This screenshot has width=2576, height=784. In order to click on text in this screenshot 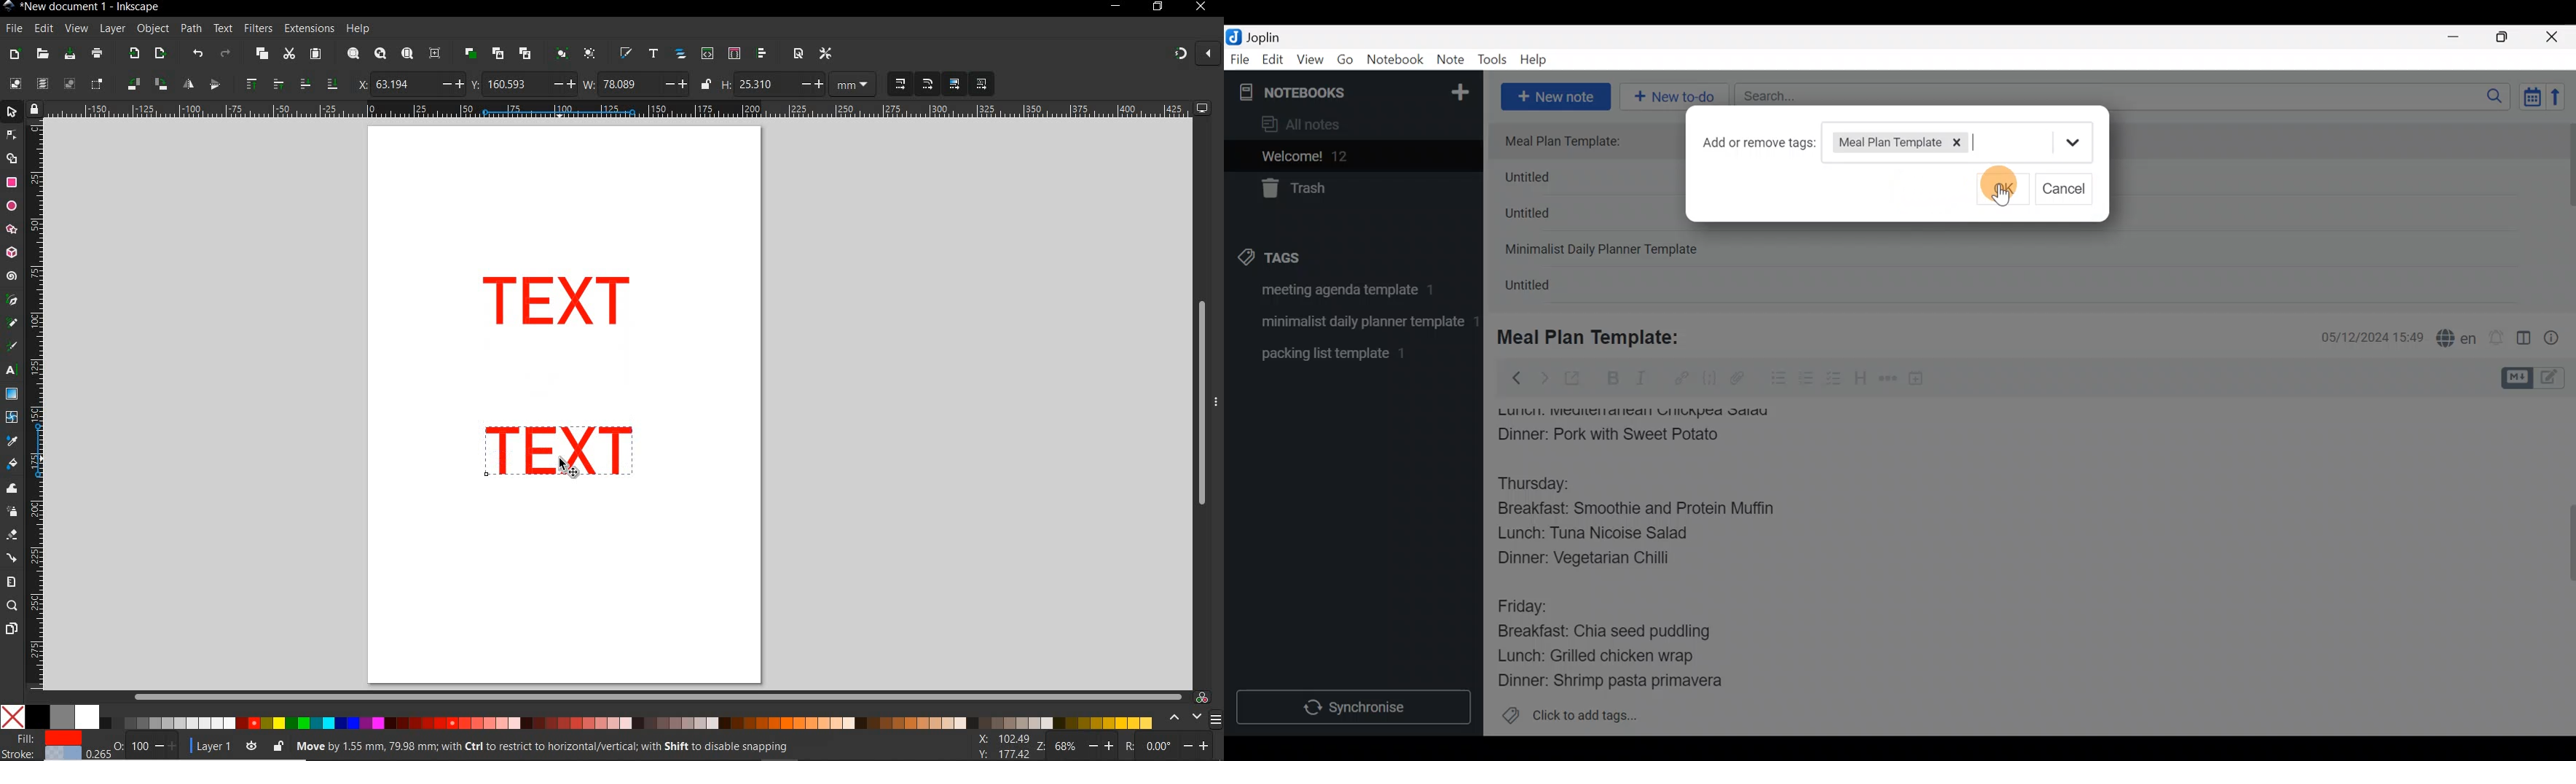, I will do `click(224, 29)`.